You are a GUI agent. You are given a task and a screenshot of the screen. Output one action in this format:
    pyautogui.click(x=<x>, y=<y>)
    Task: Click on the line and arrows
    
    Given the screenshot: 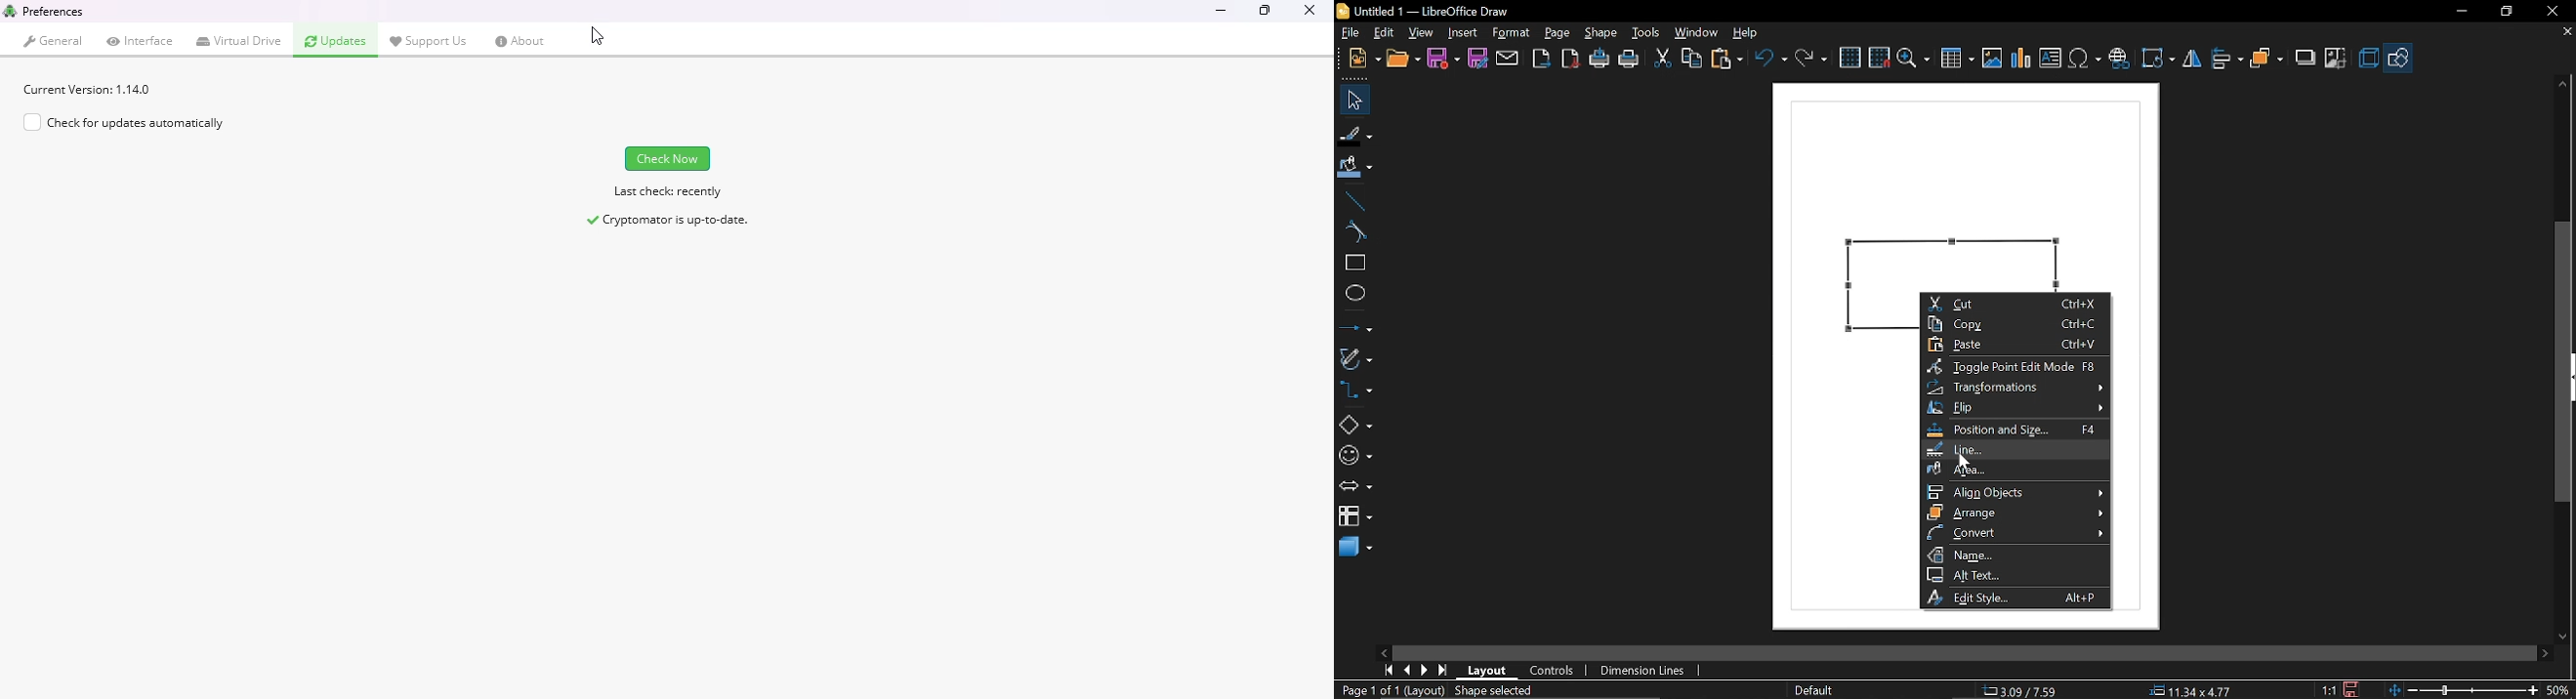 What is the action you would take?
    pyautogui.click(x=1355, y=326)
    